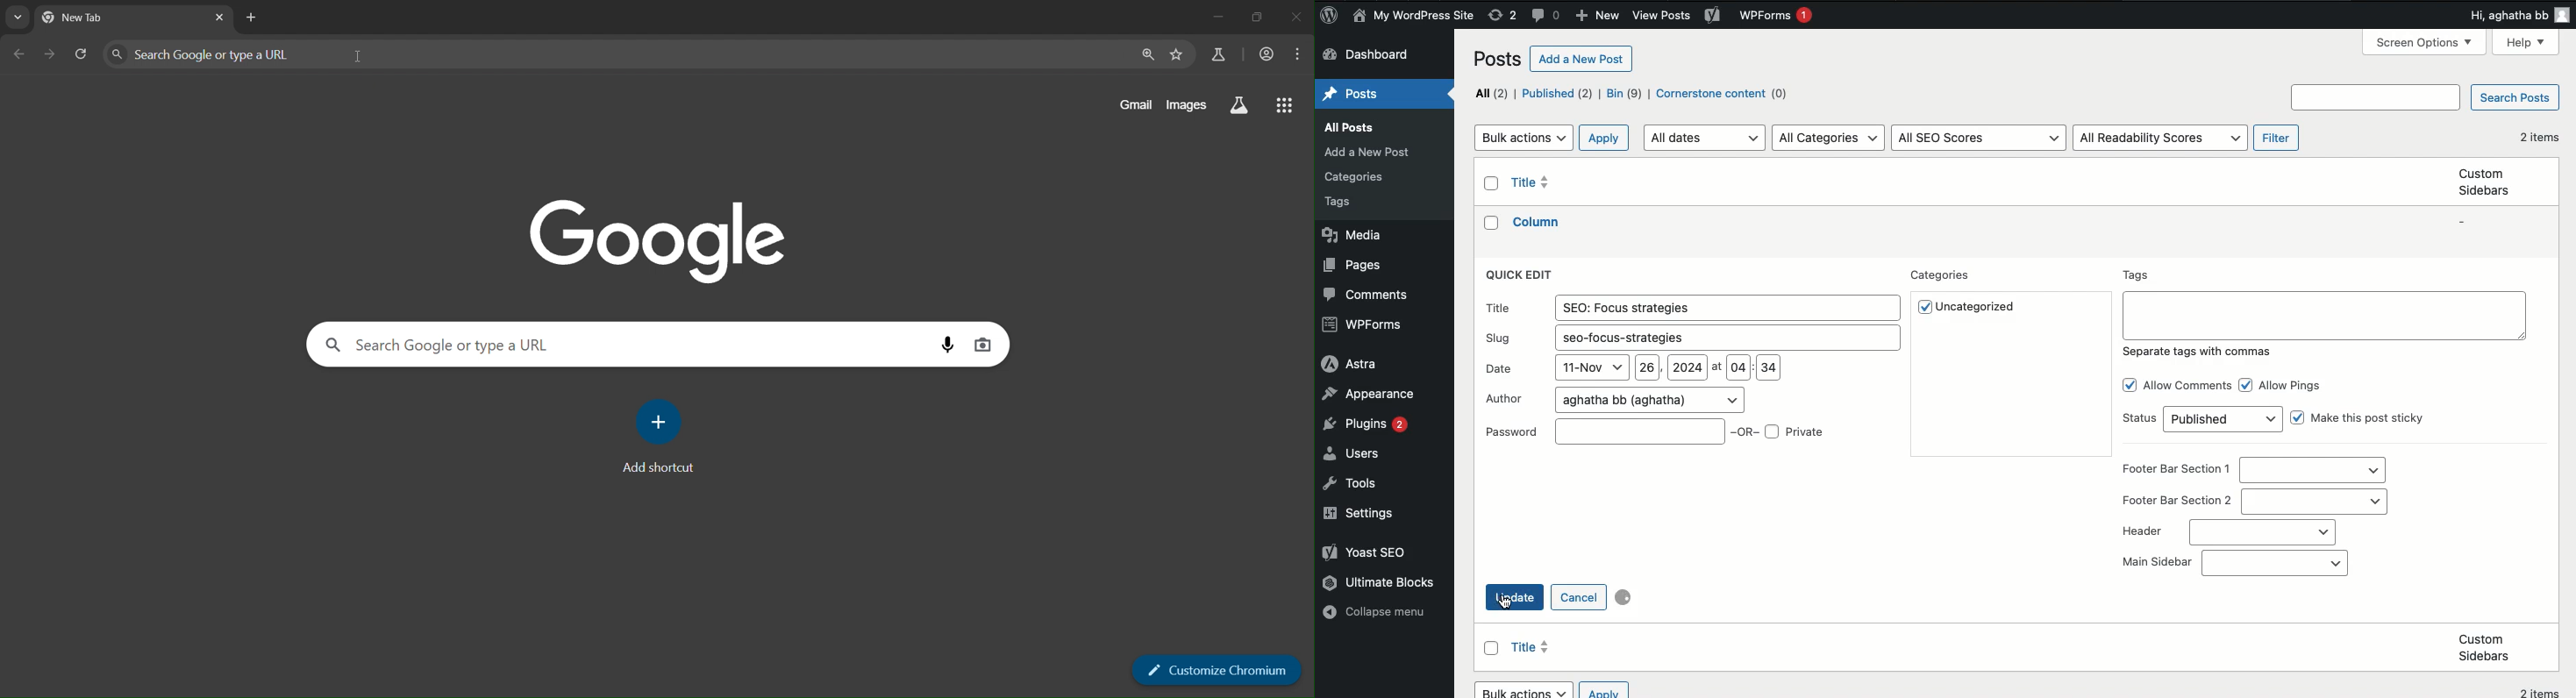 This screenshot has height=700, width=2576. Describe the element at coordinates (1725, 95) in the screenshot. I see `Cornerstone content` at that location.